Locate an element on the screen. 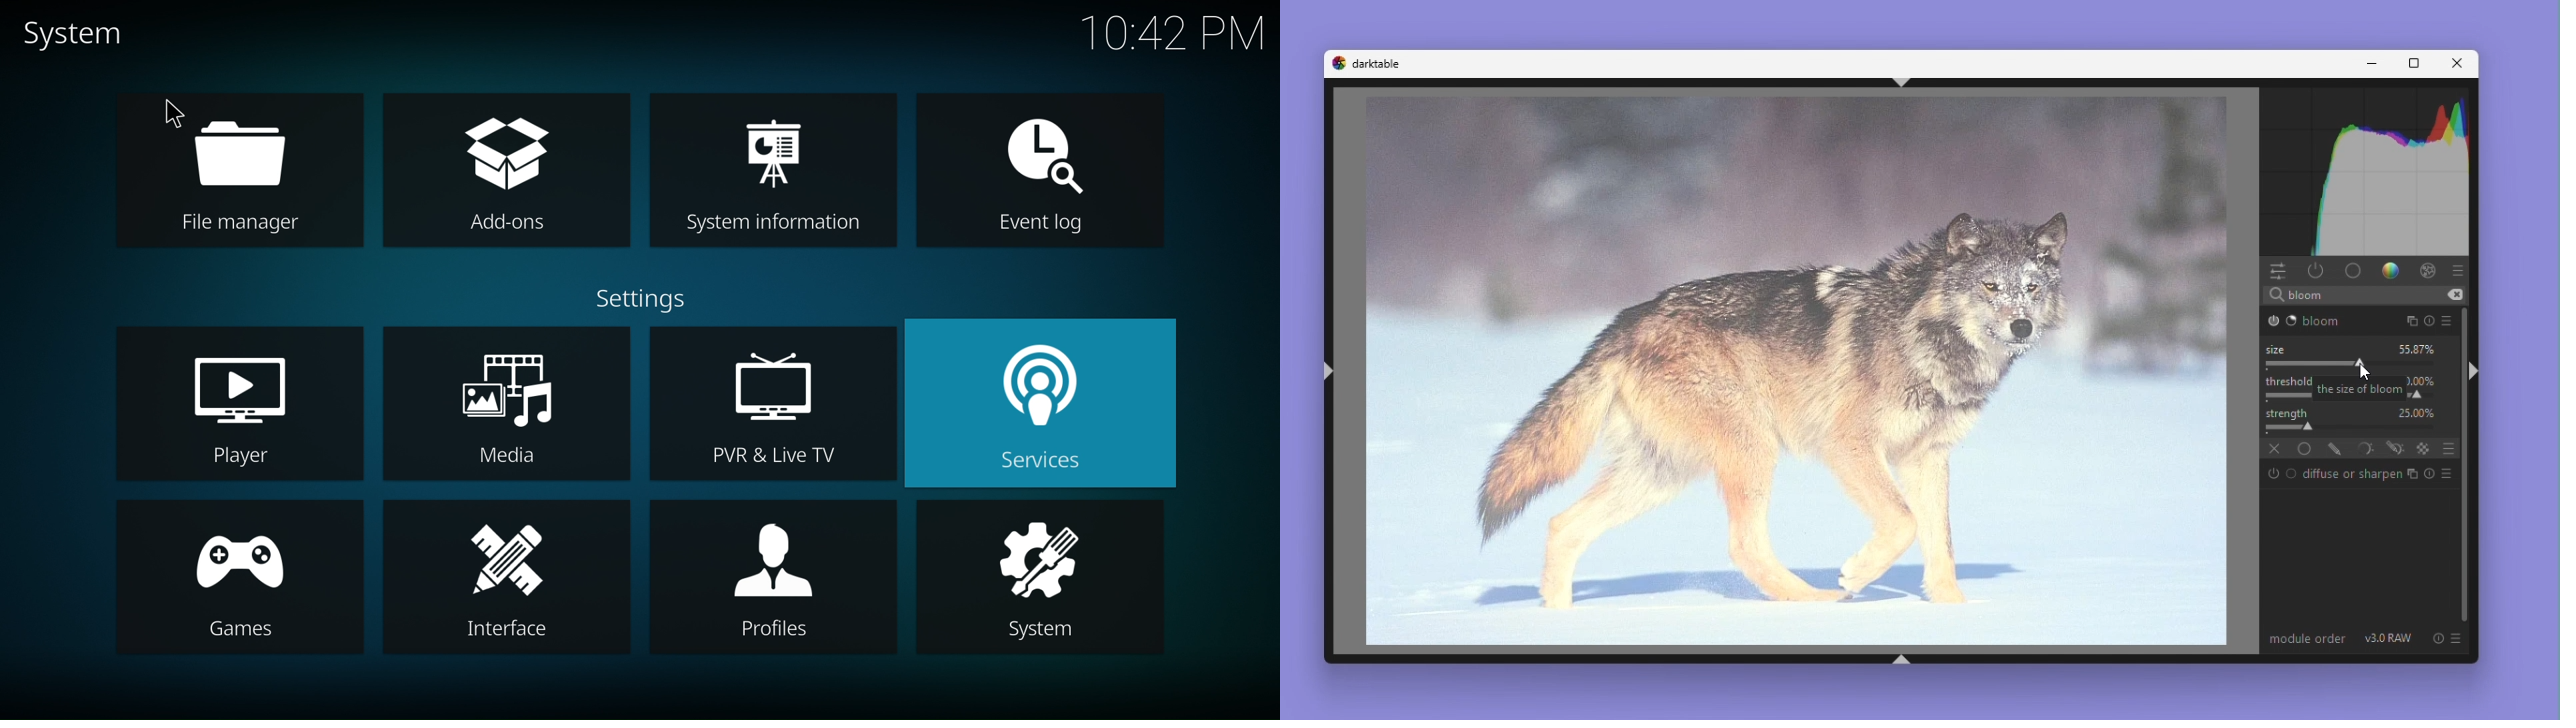  shift+ctrl+t is located at coordinates (1903, 82).